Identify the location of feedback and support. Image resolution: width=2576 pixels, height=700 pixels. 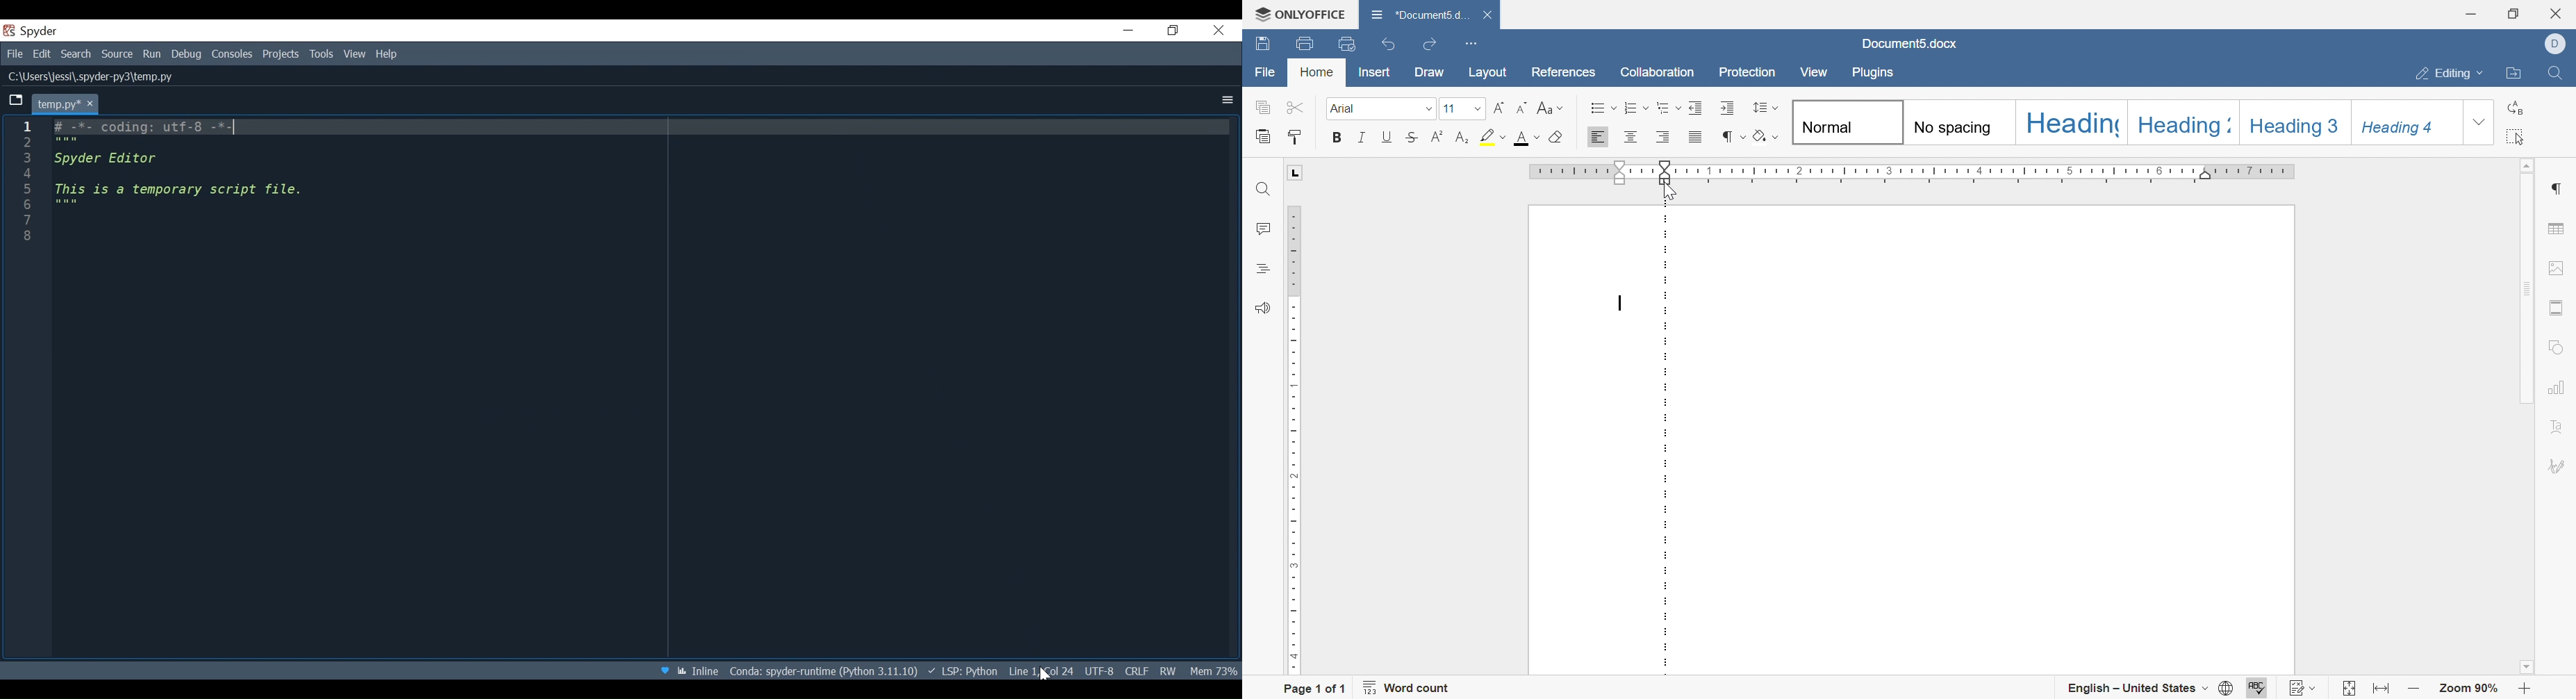
(1262, 309).